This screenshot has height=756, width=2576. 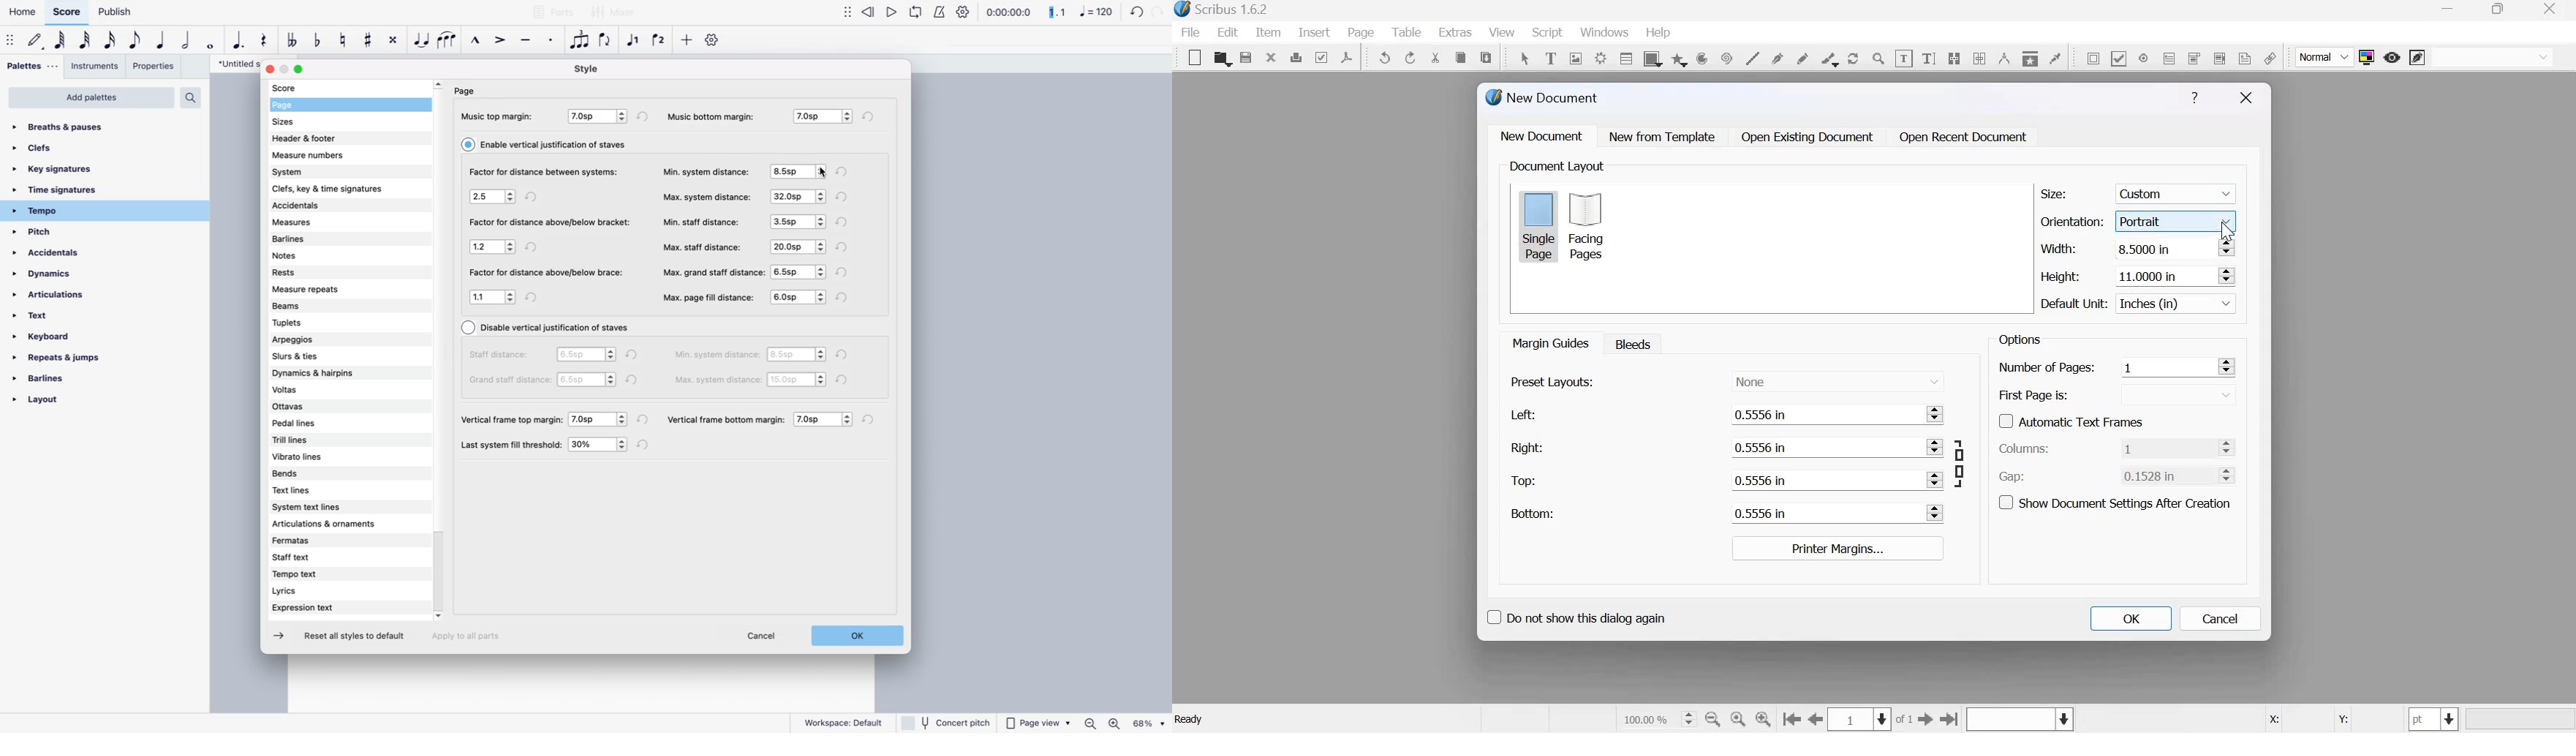 I want to click on score, so click(x=304, y=88).